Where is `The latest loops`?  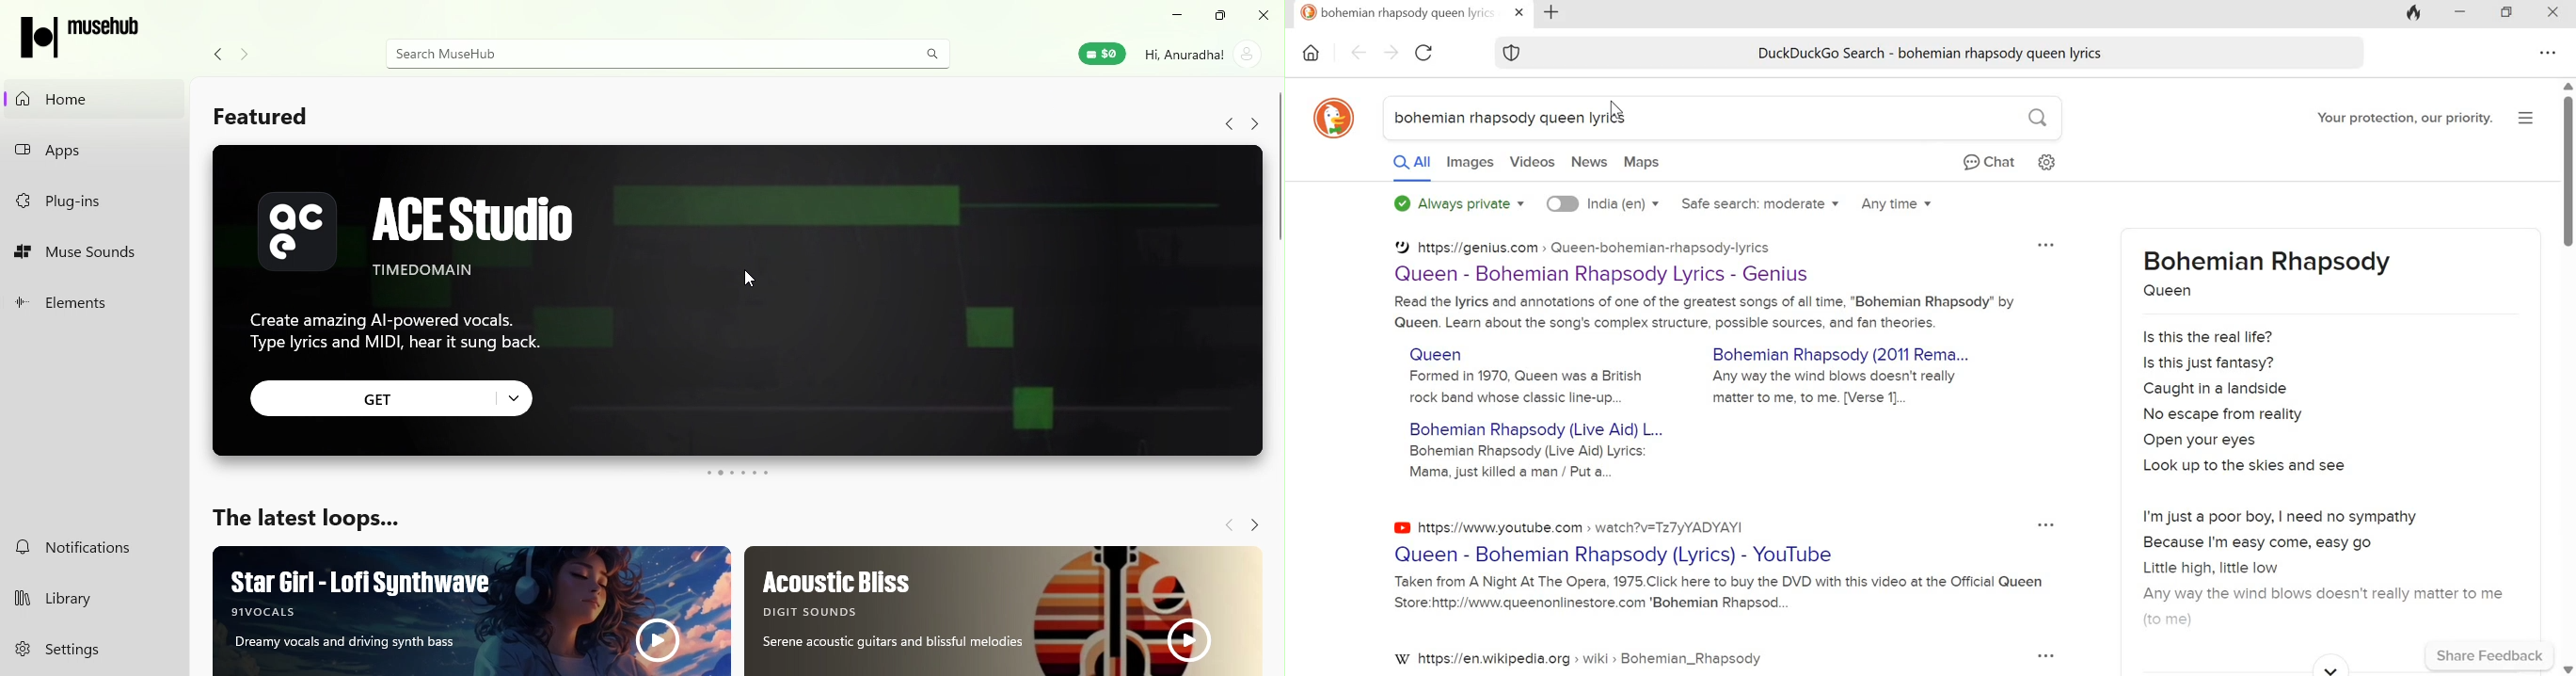
The latest loops is located at coordinates (294, 515).